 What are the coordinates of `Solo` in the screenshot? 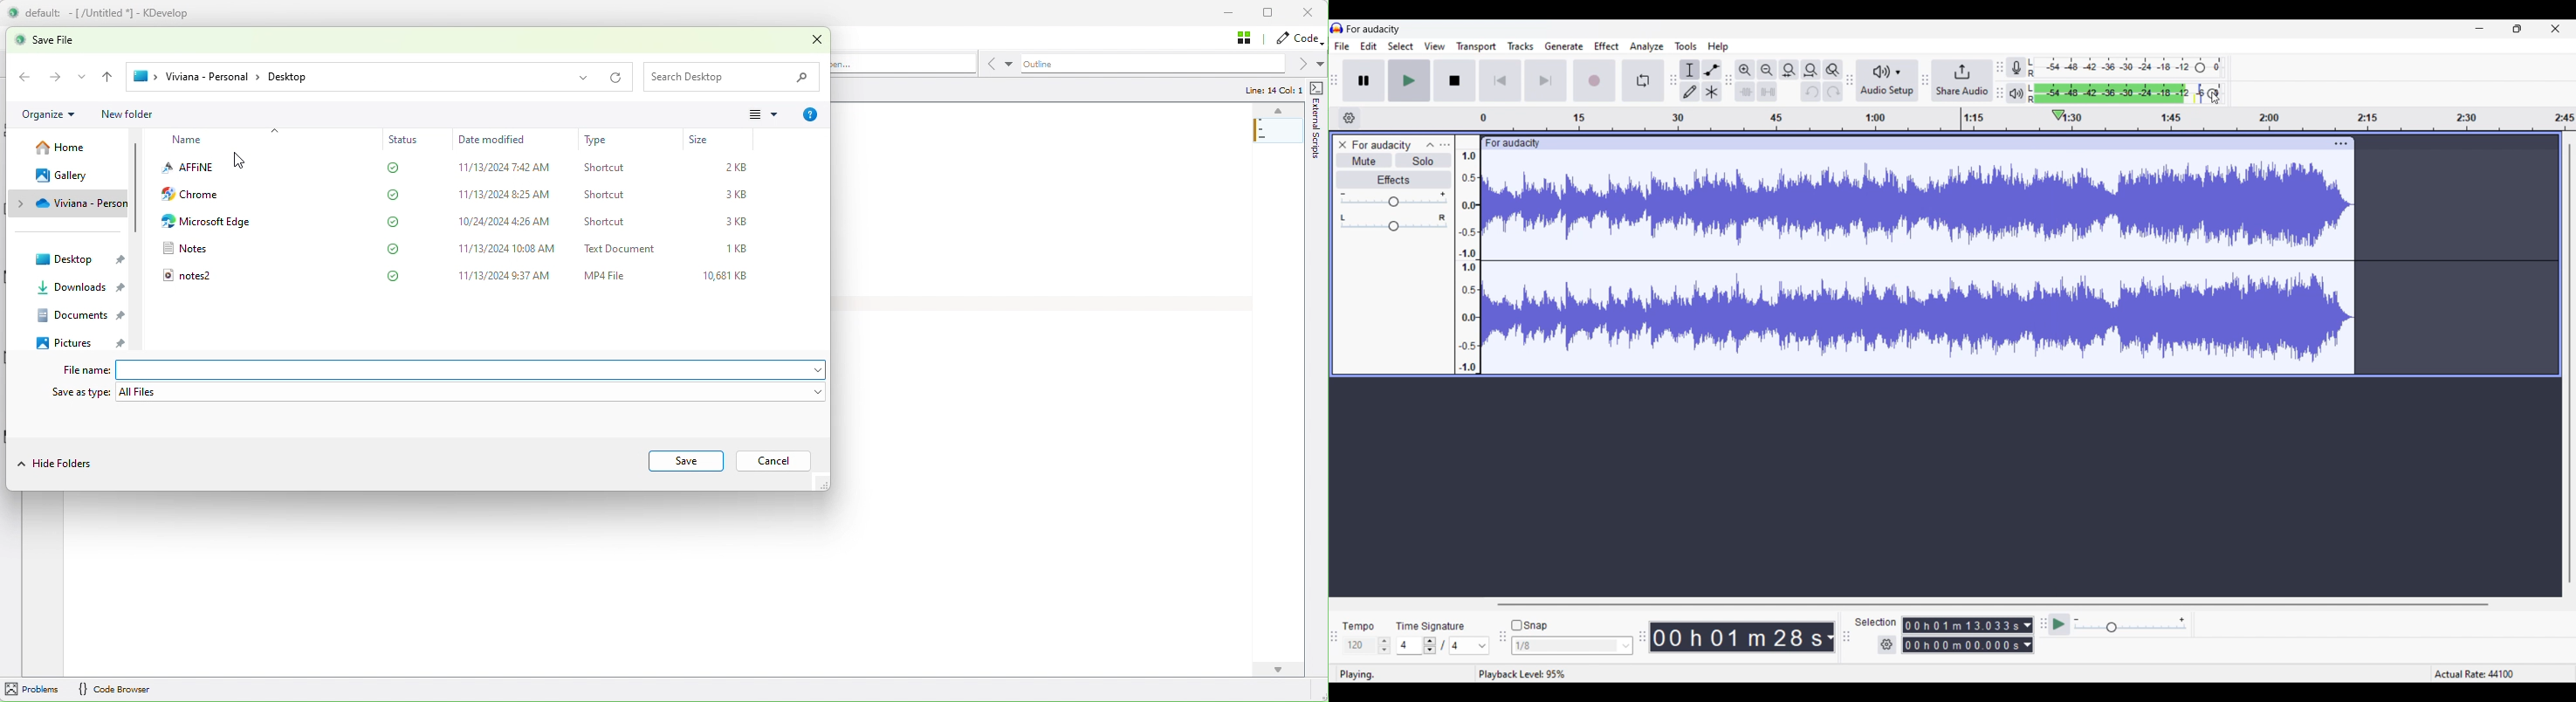 It's located at (1423, 160).